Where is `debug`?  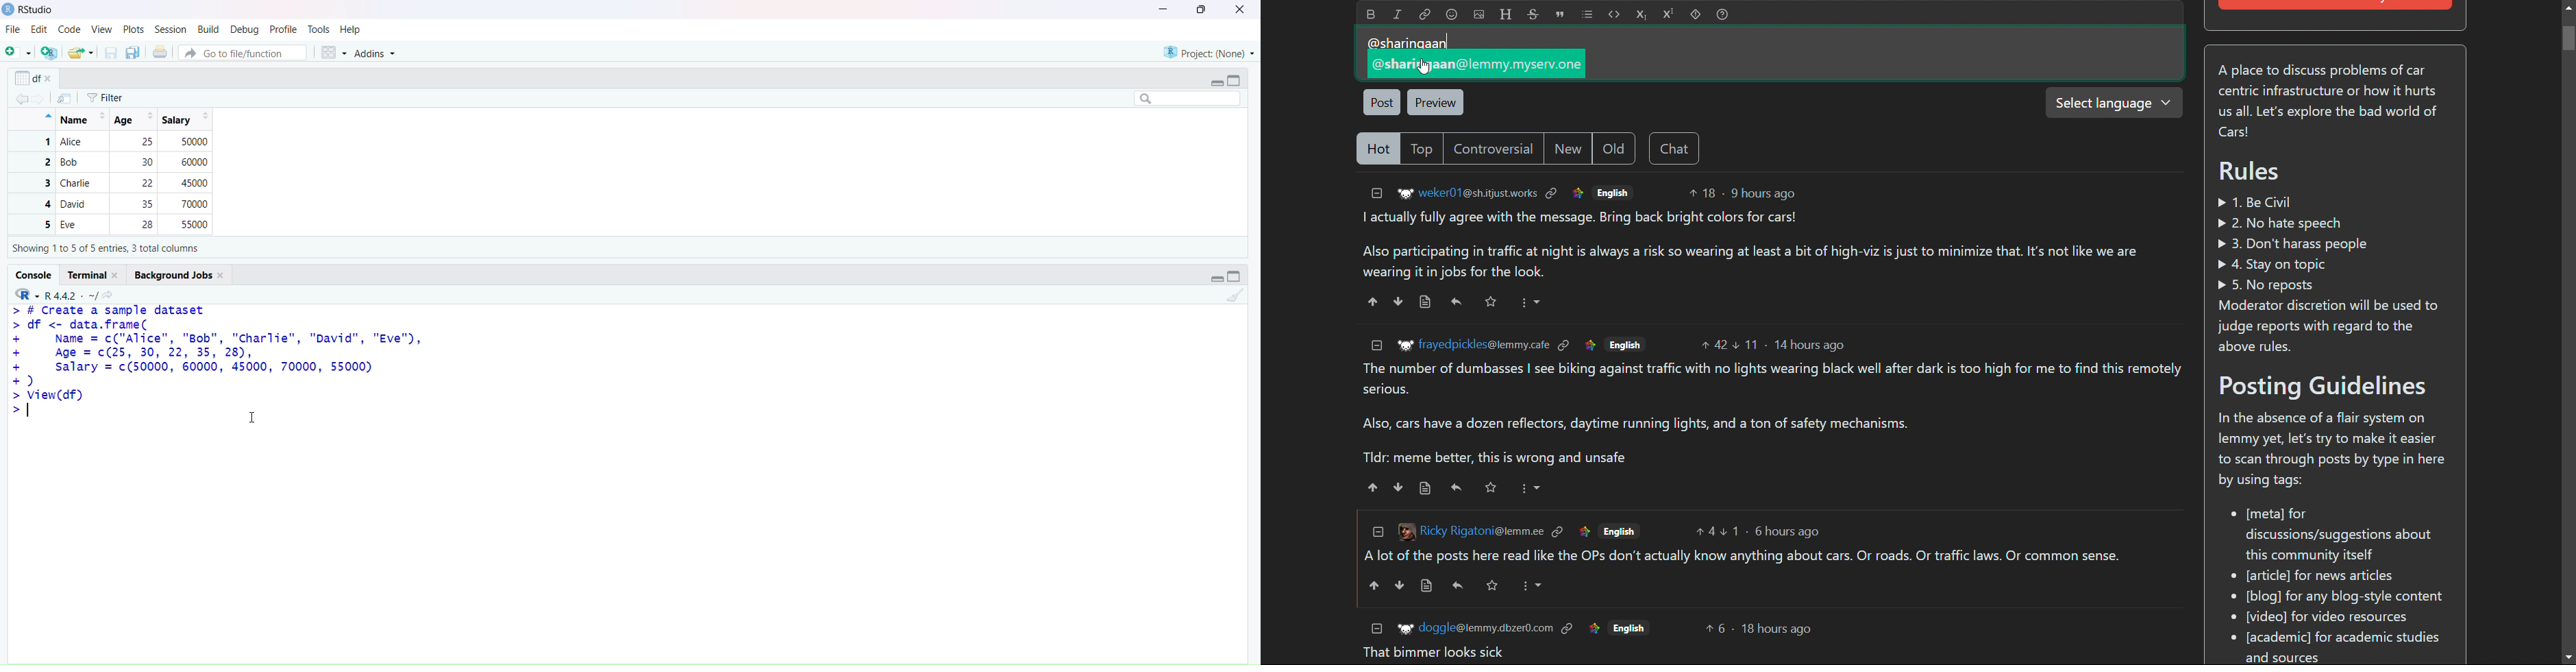
debug is located at coordinates (244, 30).